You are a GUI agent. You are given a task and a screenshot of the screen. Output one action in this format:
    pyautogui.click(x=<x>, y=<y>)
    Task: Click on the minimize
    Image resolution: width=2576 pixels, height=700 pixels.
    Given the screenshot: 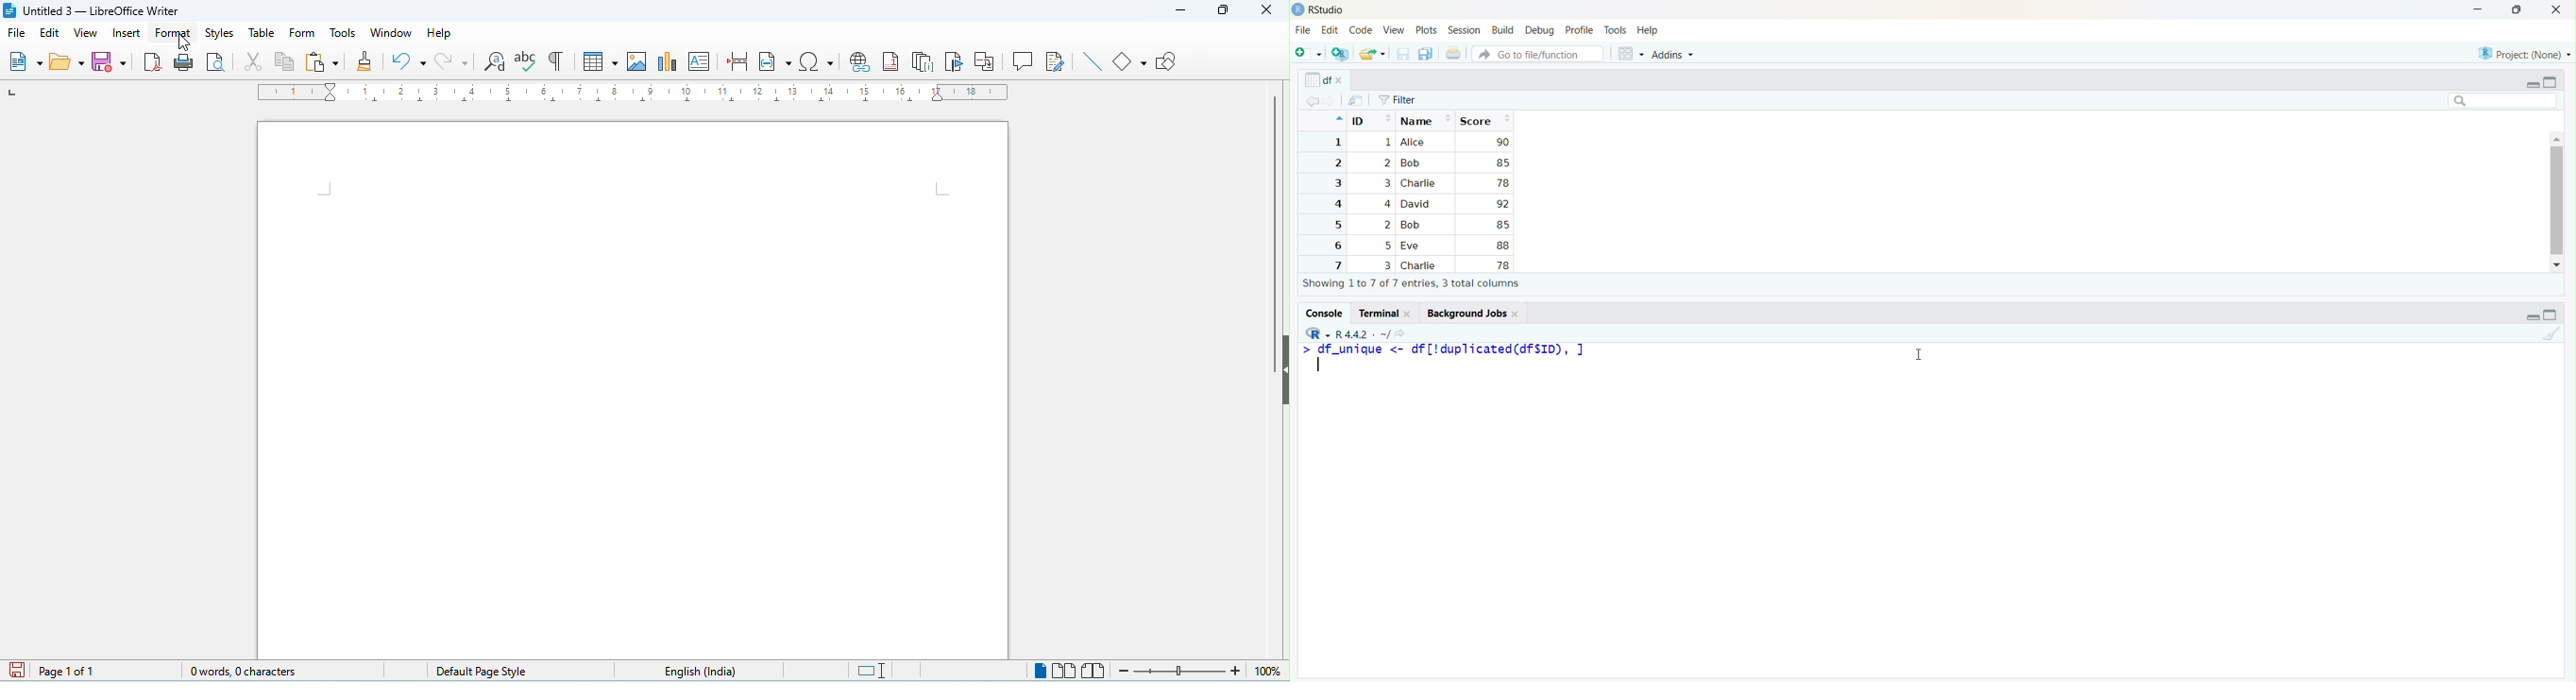 What is the action you would take?
    pyautogui.click(x=2533, y=84)
    